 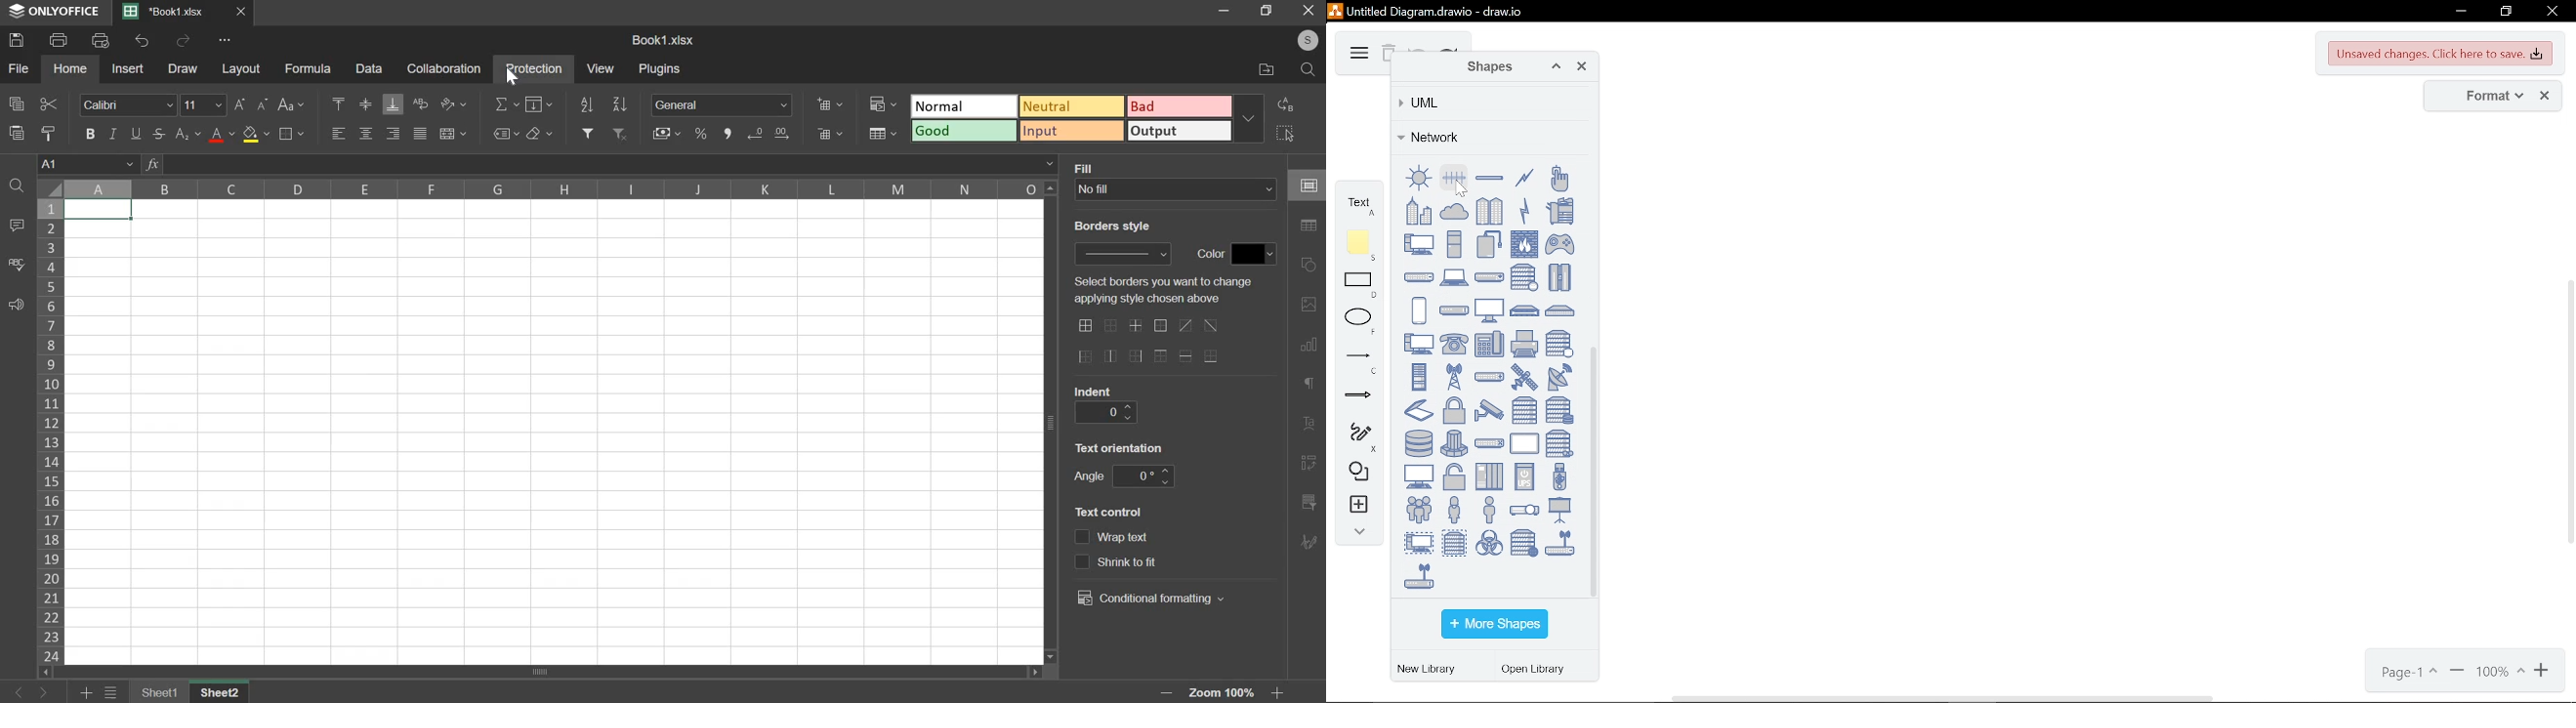 I want to click on patch panel, so click(x=1559, y=310).